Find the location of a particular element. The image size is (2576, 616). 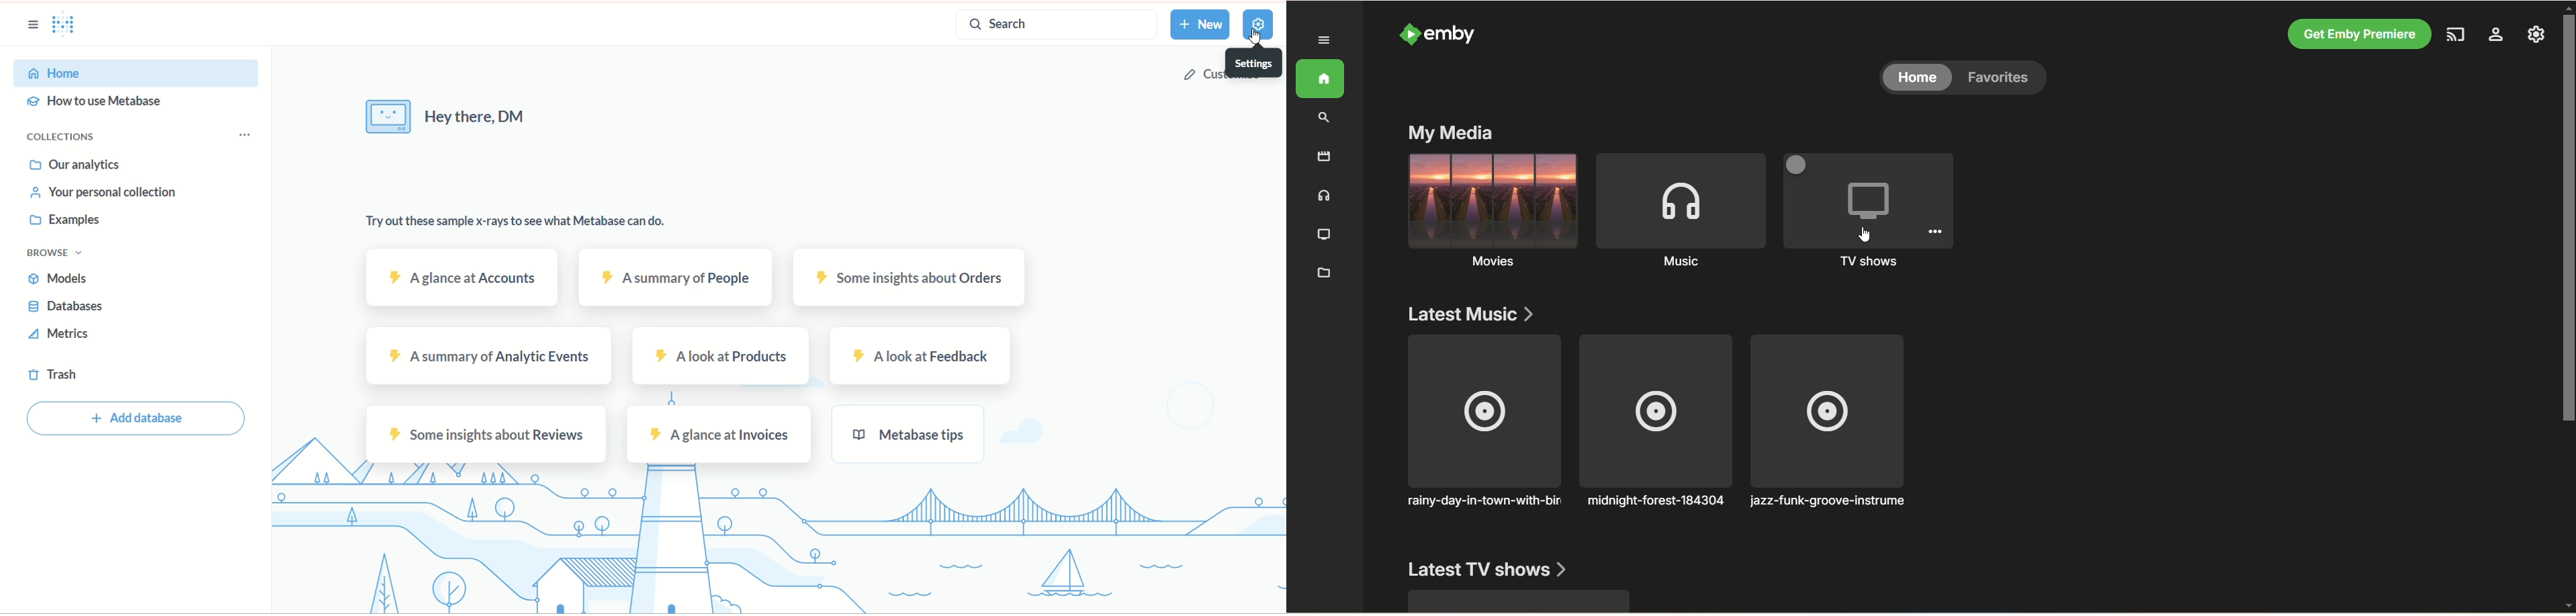

metadata manager is located at coordinates (1322, 273).